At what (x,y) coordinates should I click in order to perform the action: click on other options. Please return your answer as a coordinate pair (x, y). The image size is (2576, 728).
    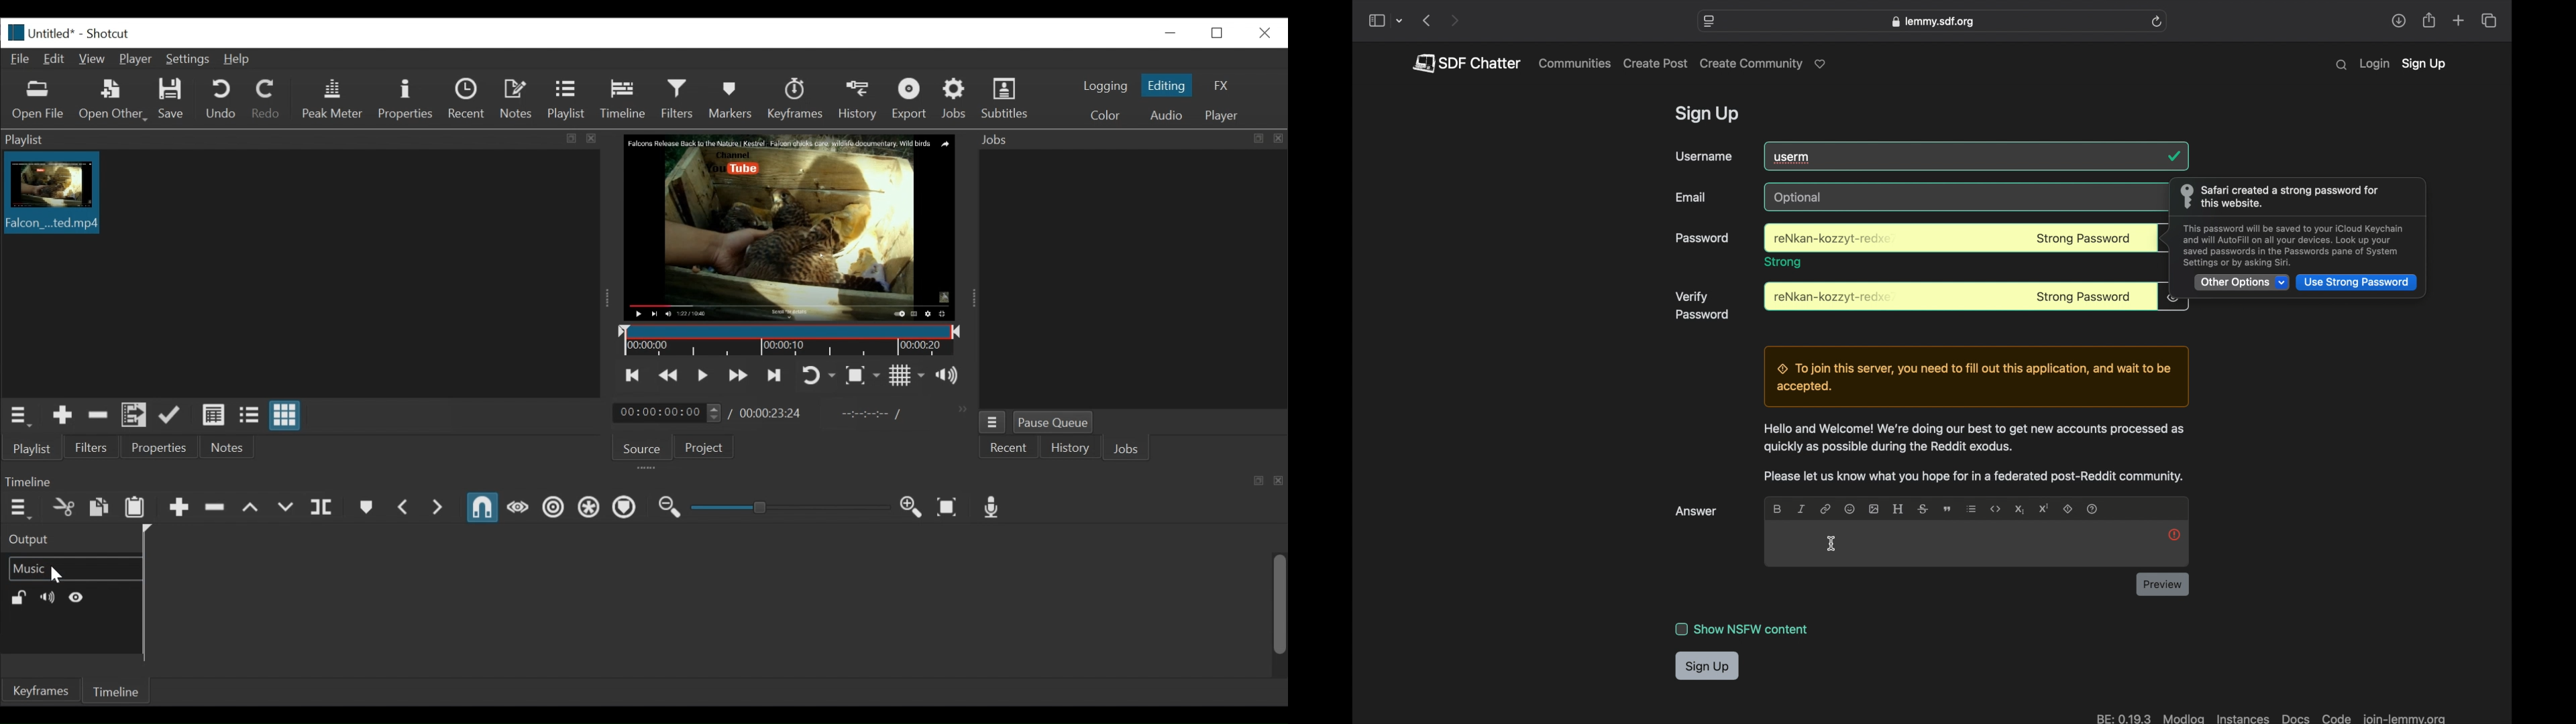
    Looking at the image, I should click on (2242, 282).